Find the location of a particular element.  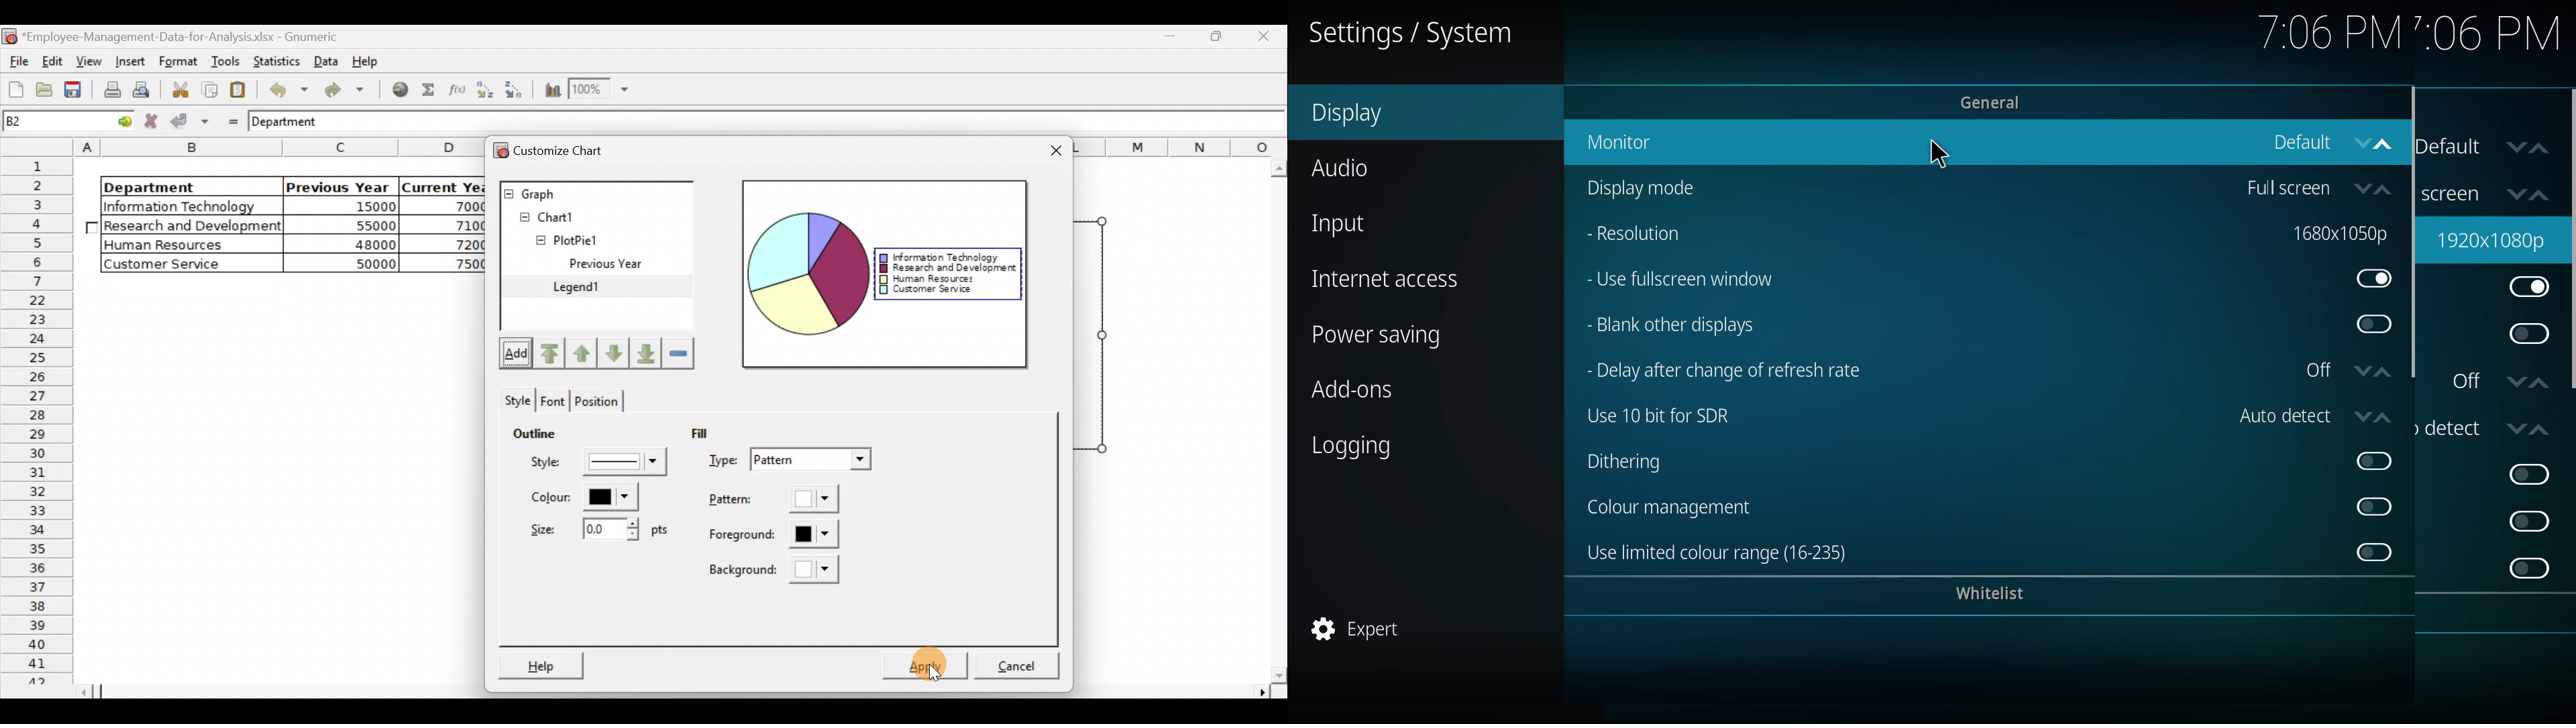

scroll bar is located at coordinates (2571, 246).